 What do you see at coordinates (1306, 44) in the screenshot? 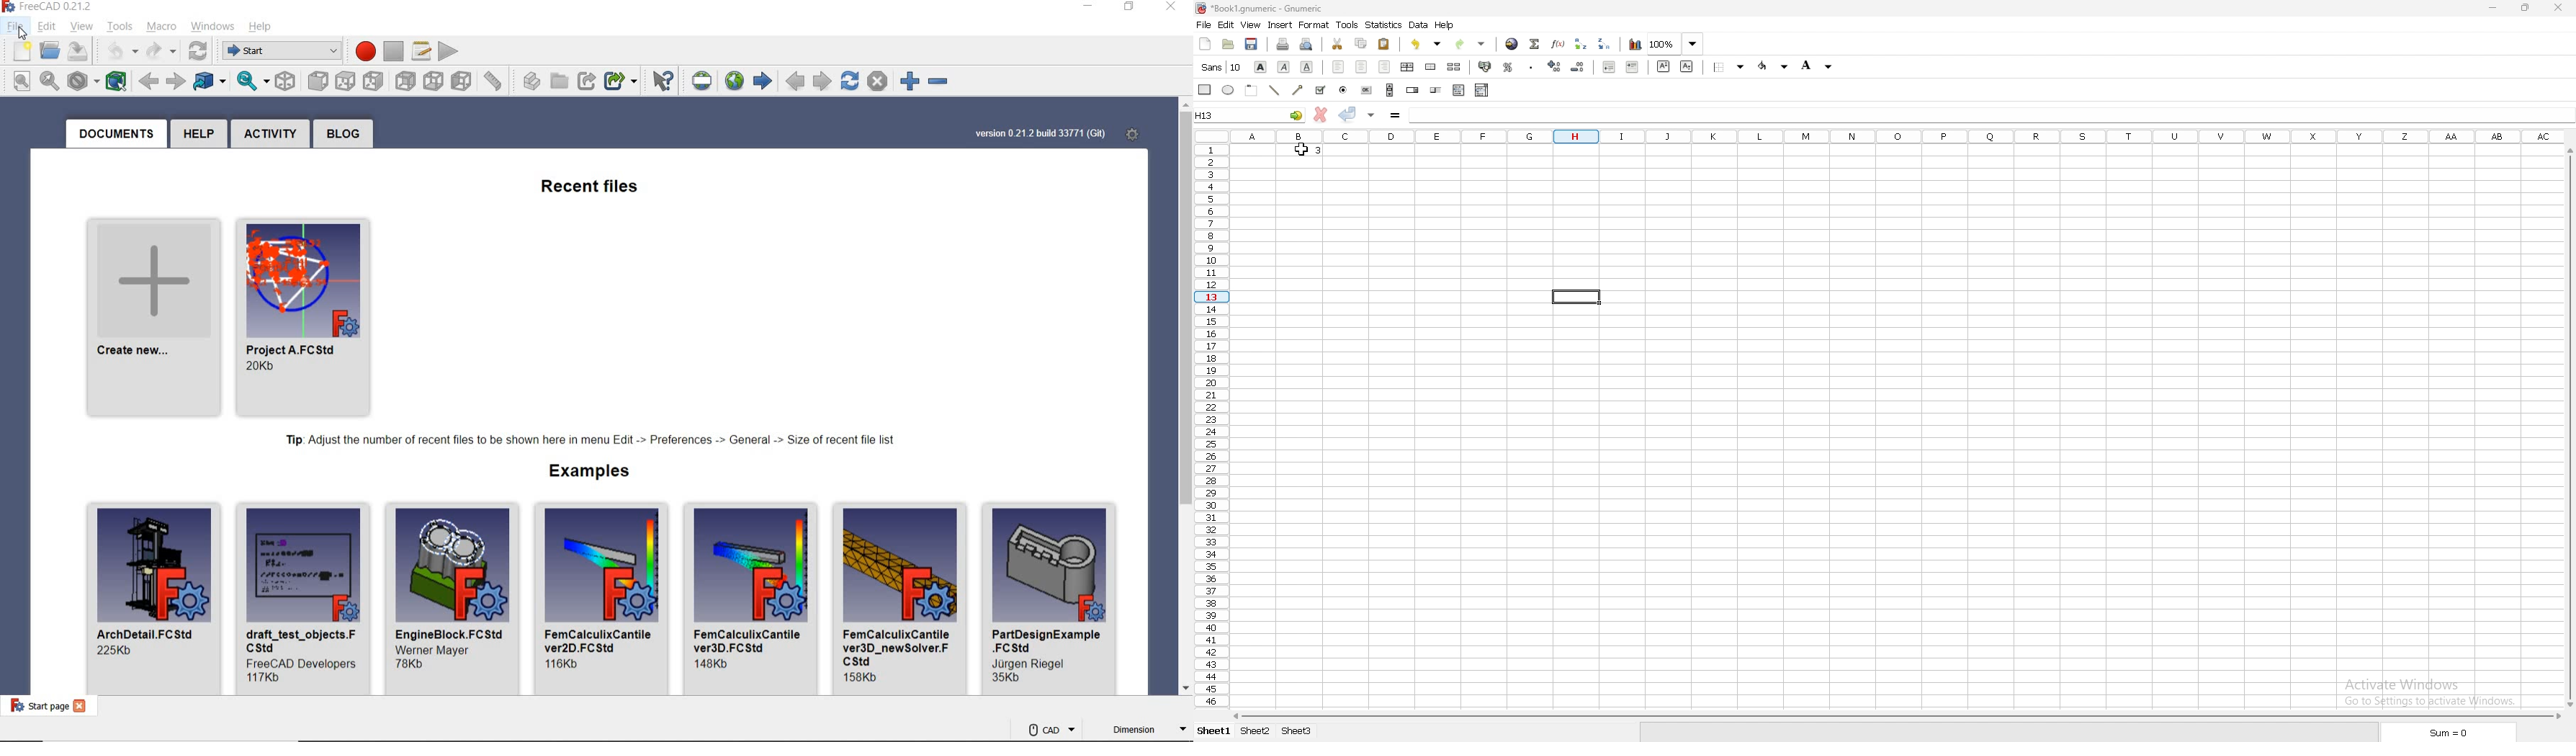
I see `print preview` at bounding box center [1306, 44].